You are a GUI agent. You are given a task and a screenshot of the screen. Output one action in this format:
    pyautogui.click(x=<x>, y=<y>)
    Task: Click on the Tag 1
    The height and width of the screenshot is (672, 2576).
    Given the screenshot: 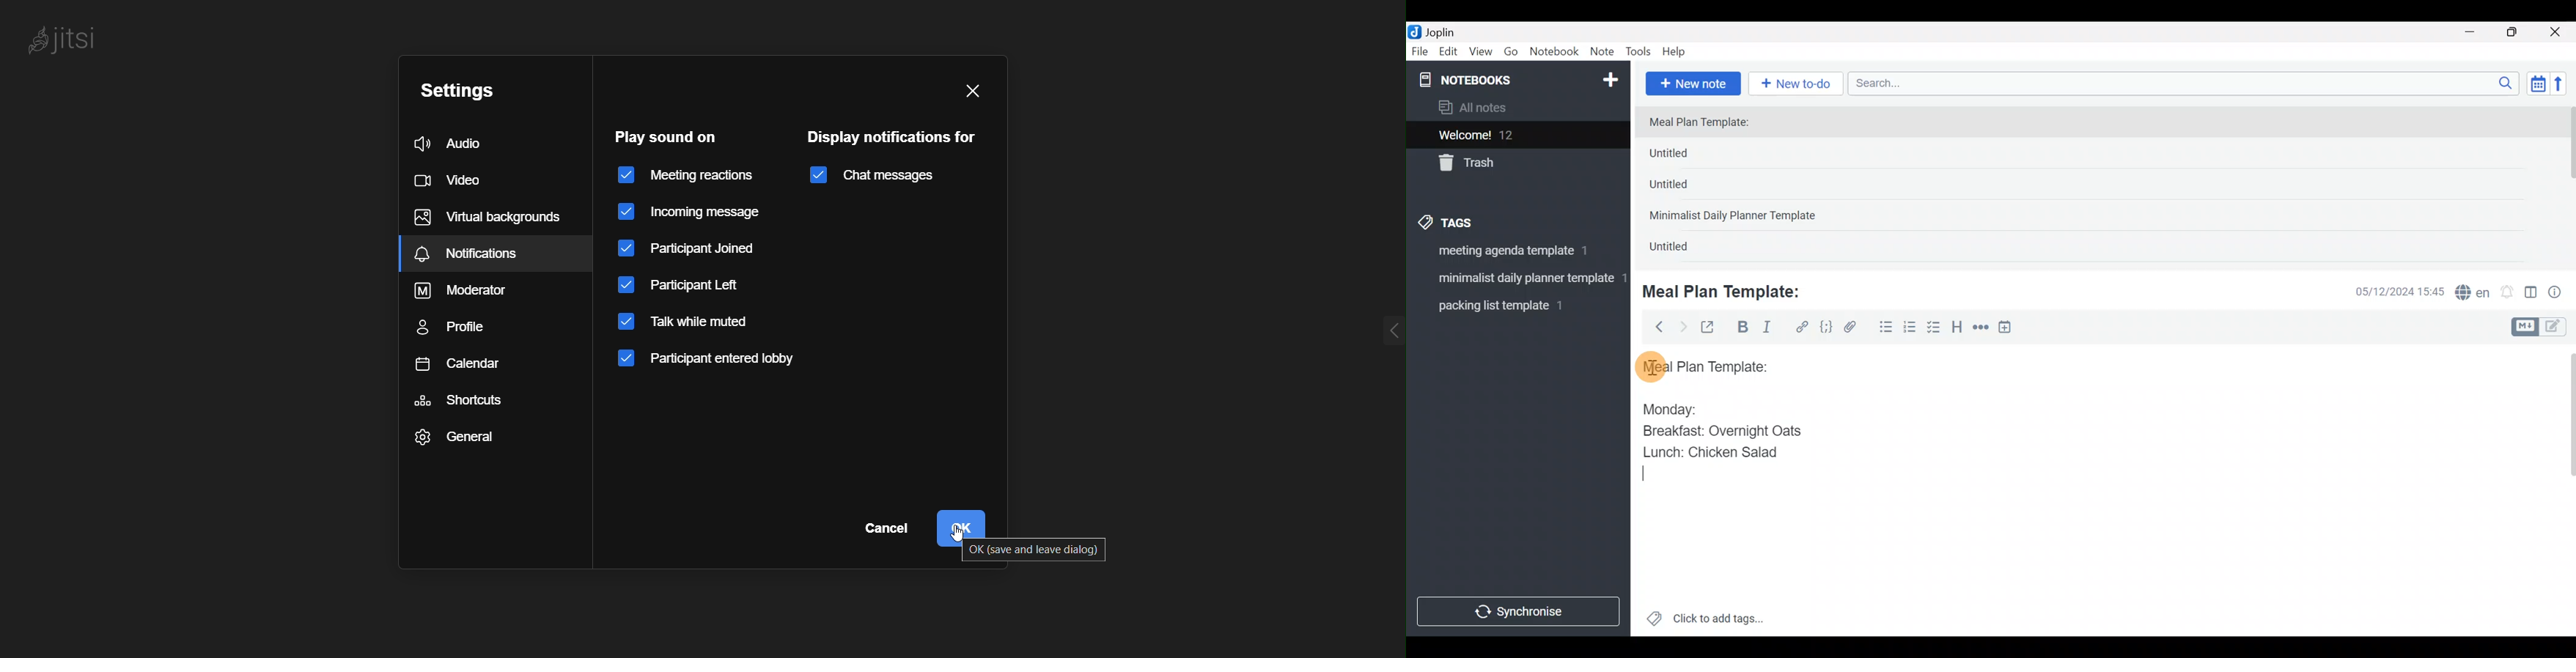 What is the action you would take?
    pyautogui.click(x=1515, y=254)
    